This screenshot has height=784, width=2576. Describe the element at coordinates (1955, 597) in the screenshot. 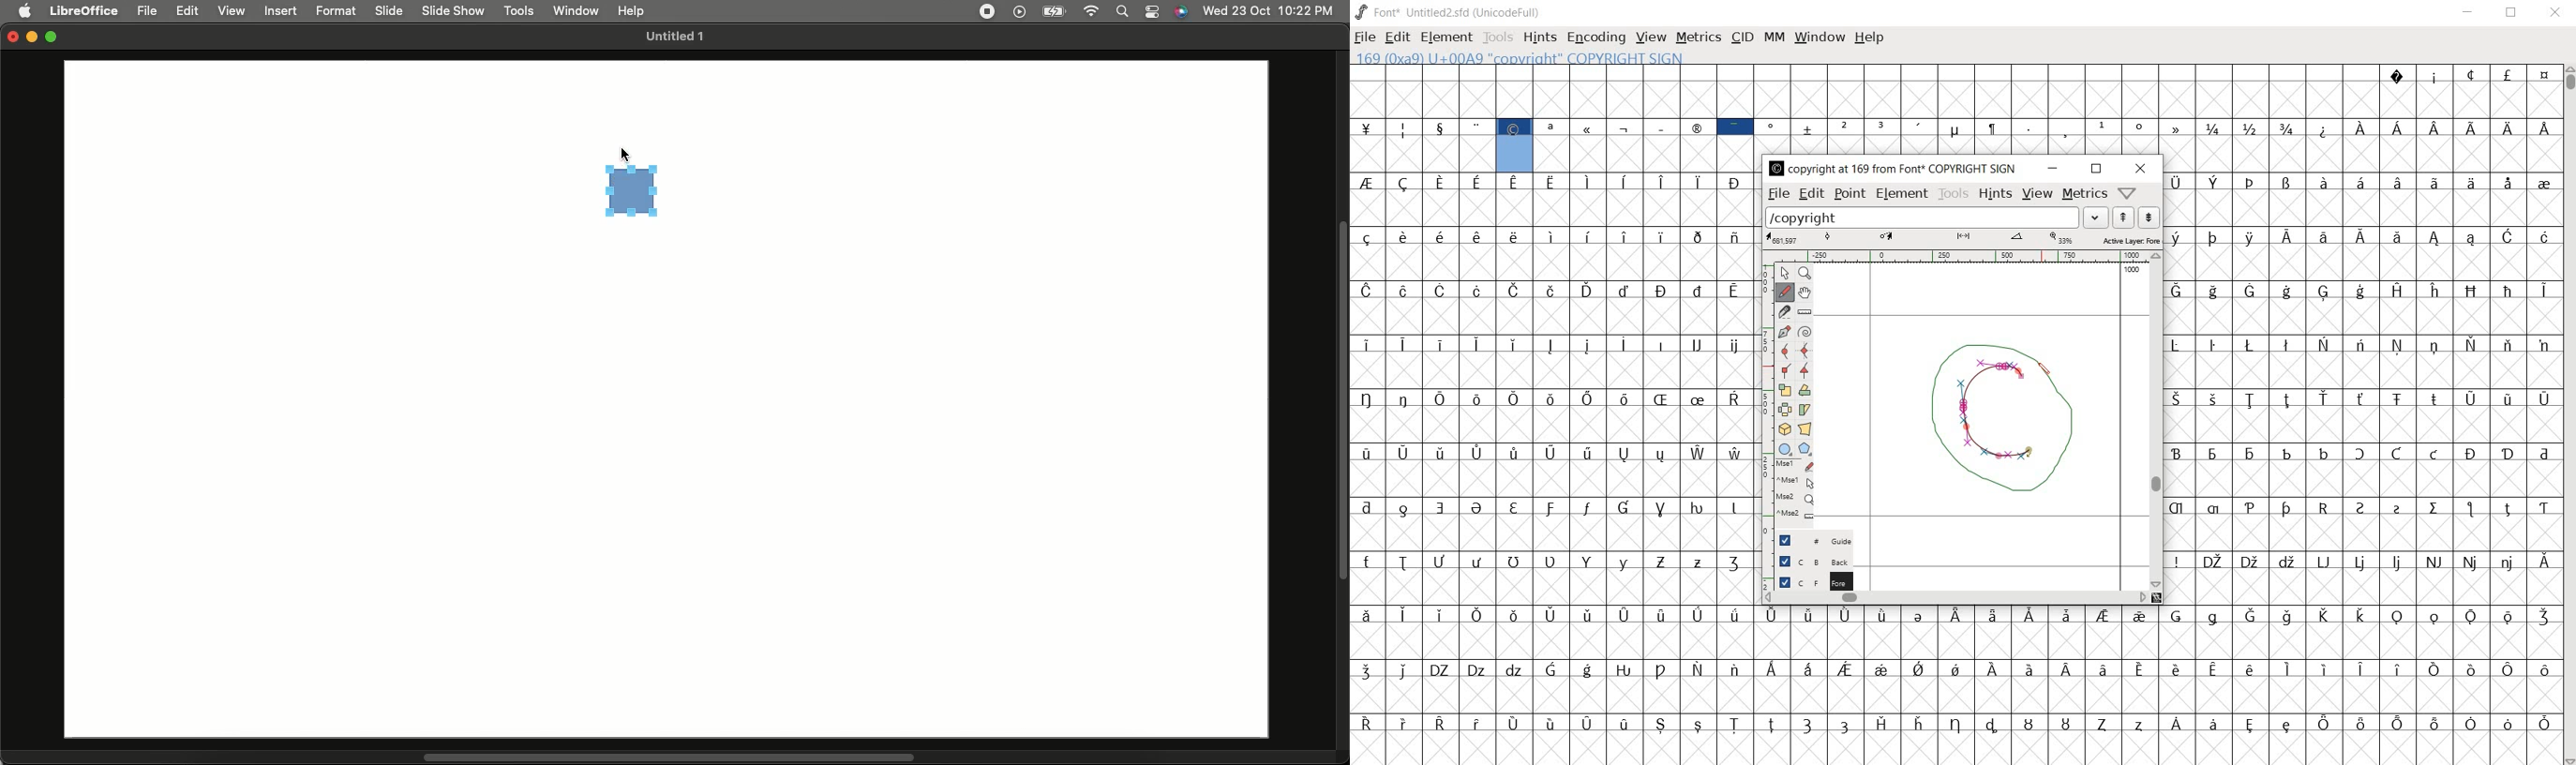

I see `scrollbar` at that location.